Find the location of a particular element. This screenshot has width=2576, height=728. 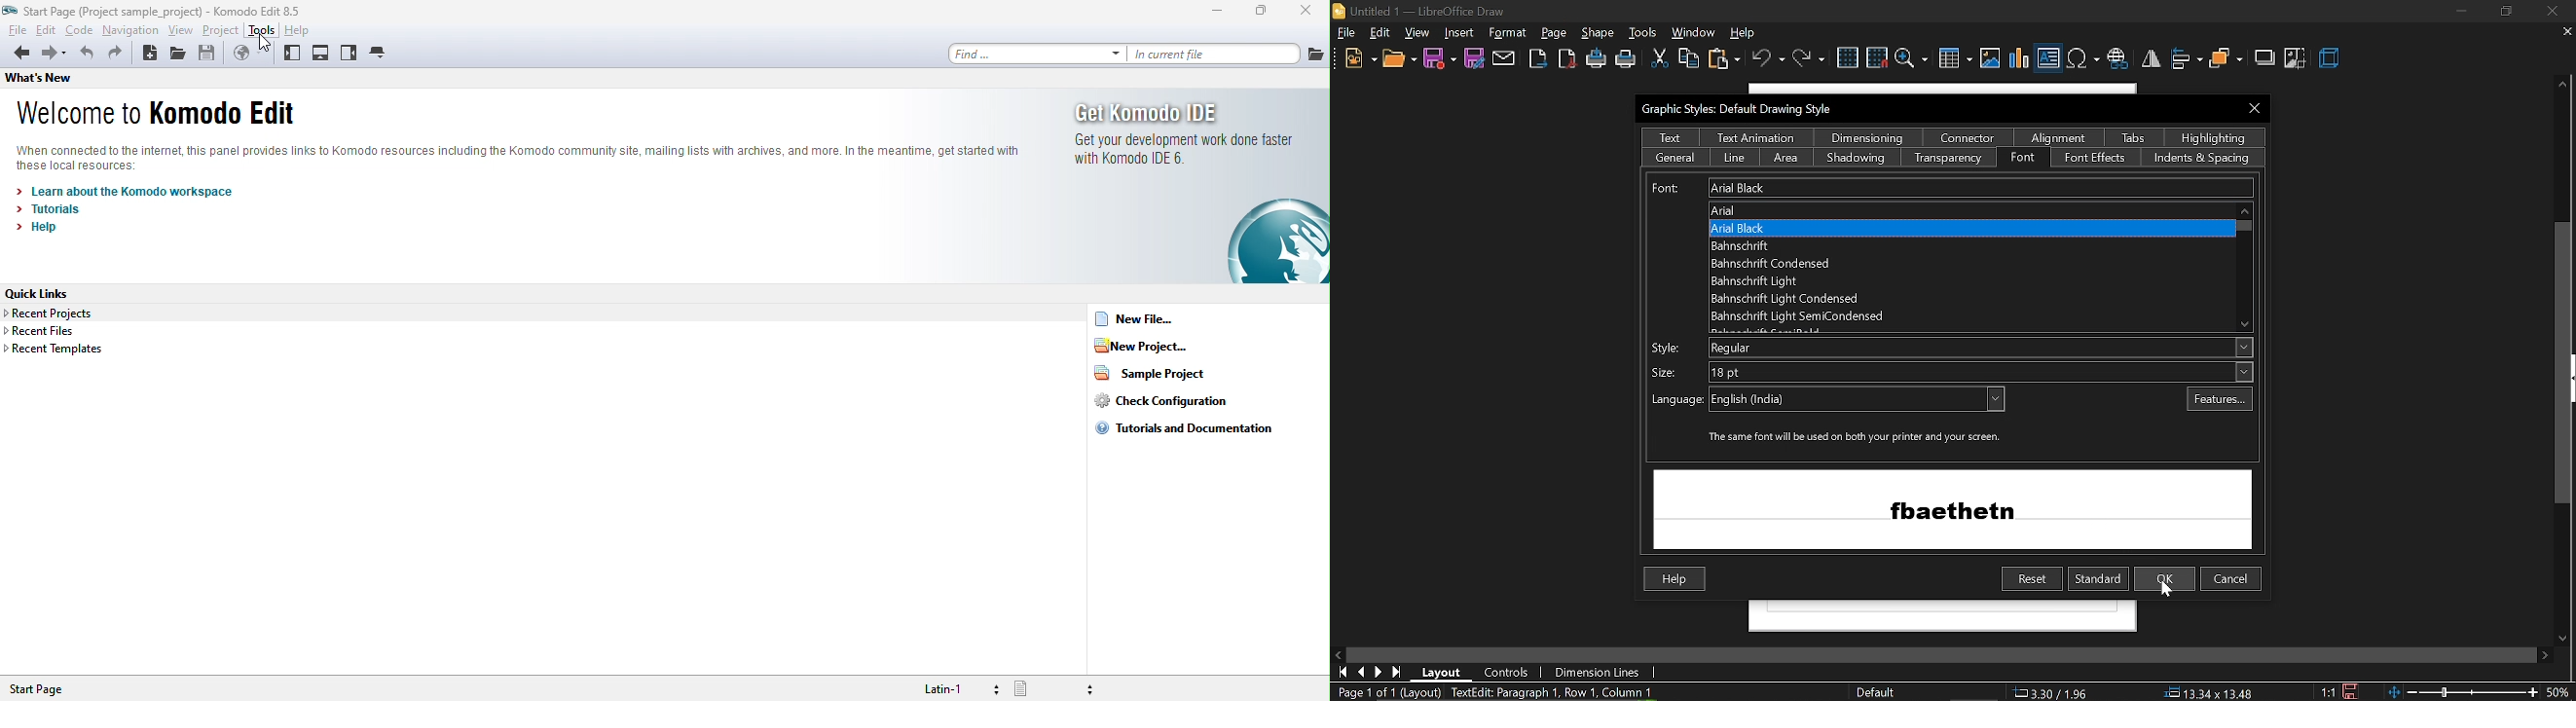

Bahnschrift Light Condensed is located at coordinates (1793, 299).